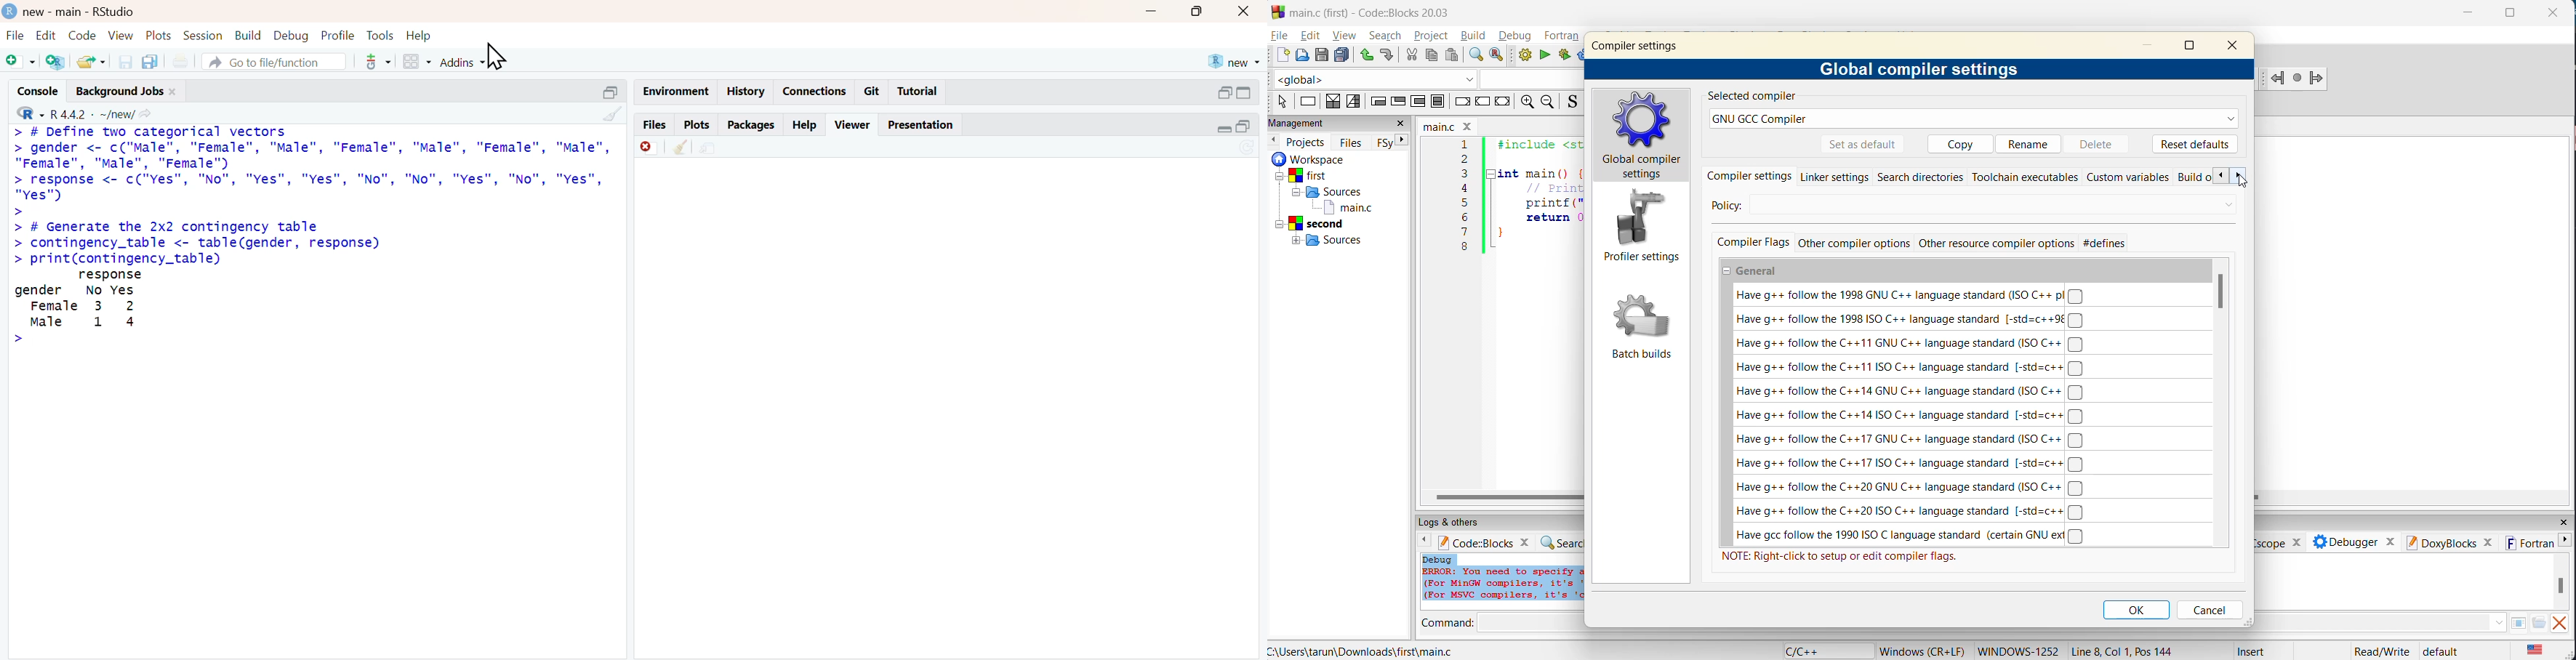 This screenshot has width=2576, height=672. What do you see at coordinates (2137, 609) in the screenshot?
I see `ok` at bounding box center [2137, 609].